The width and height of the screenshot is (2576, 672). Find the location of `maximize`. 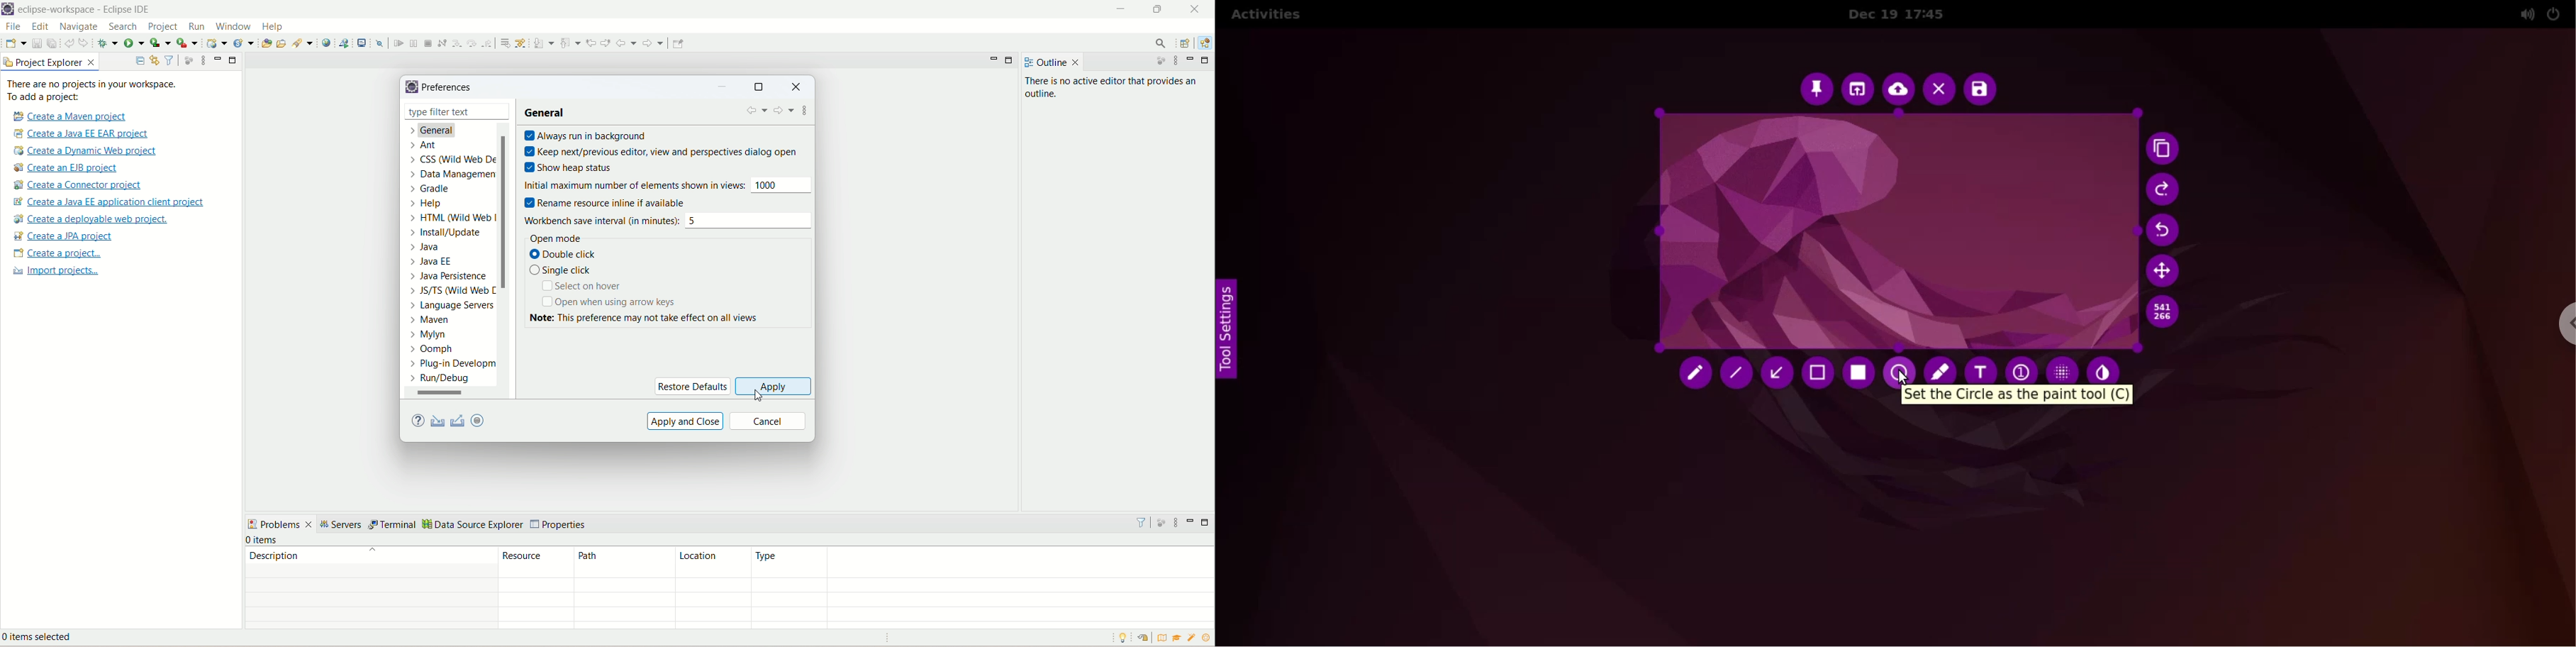

maximize is located at coordinates (1206, 60).